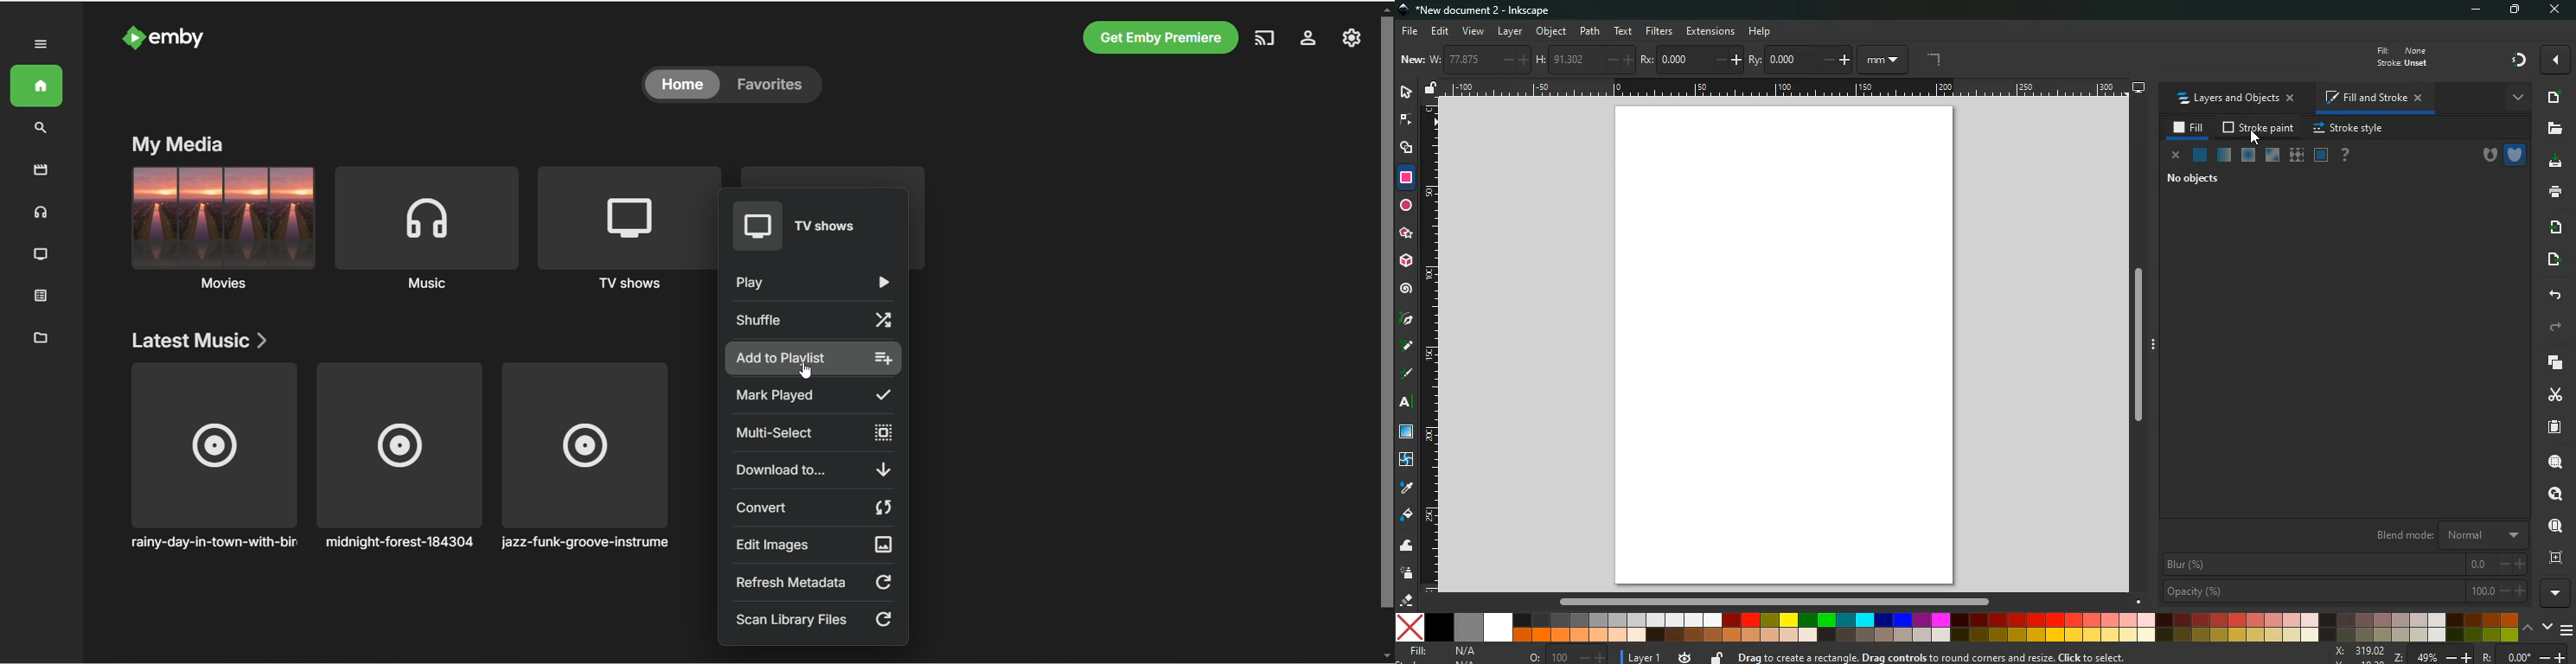 This screenshot has width=2576, height=672. What do you see at coordinates (2321, 156) in the screenshot?
I see `window` at bounding box center [2321, 156].